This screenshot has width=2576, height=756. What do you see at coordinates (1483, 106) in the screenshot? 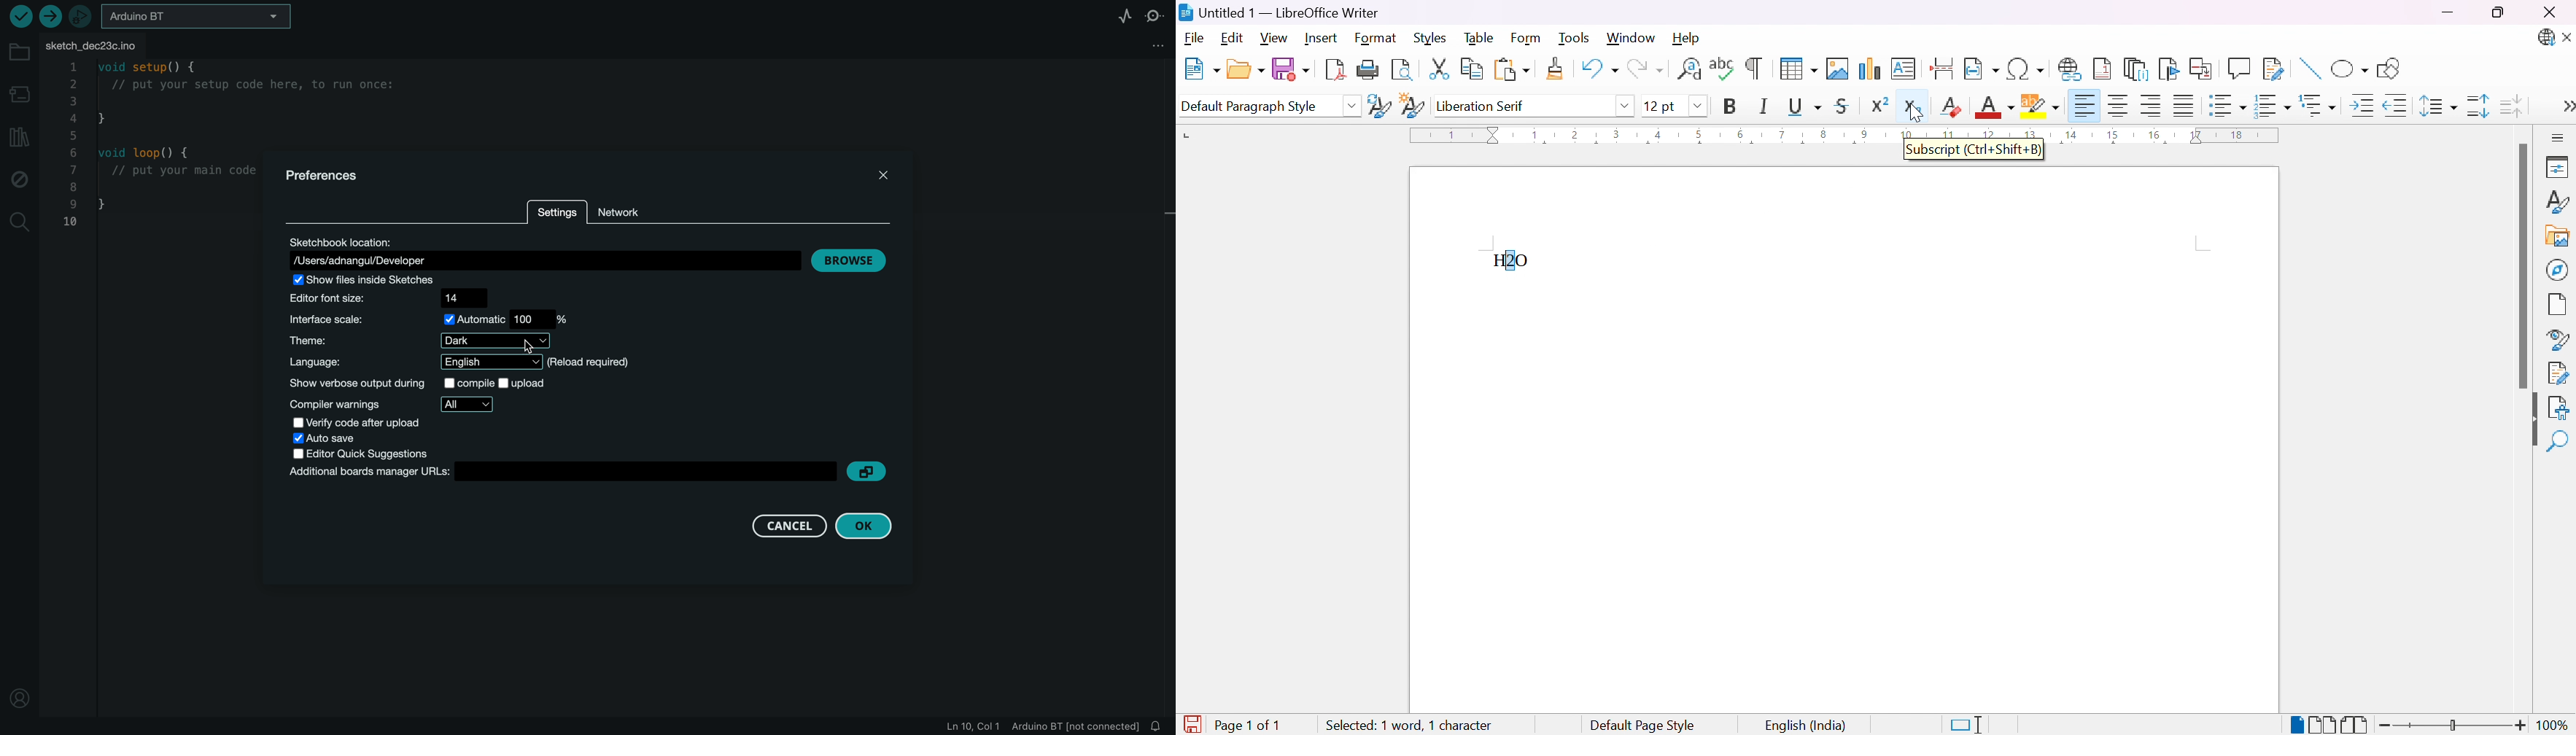
I see `Liberation serif` at bounding box center [1483, 106].